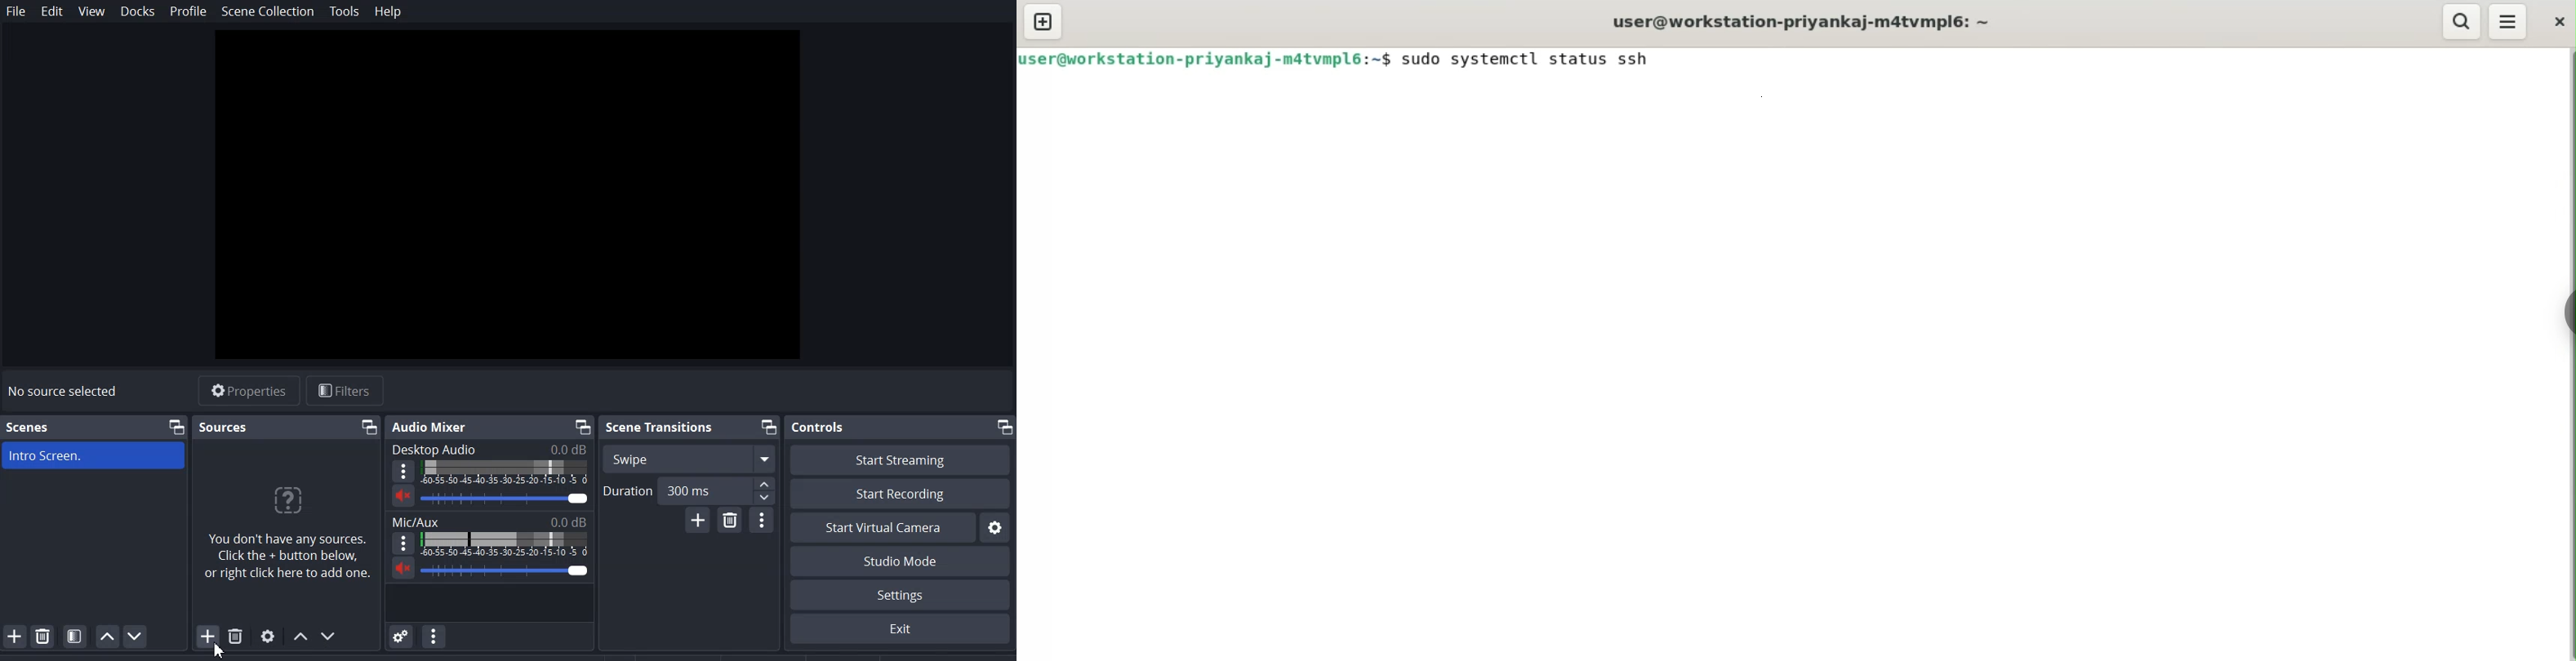  Describe the element at coordinates (818, 426) in the screenshot. I see `Controls` at that location.